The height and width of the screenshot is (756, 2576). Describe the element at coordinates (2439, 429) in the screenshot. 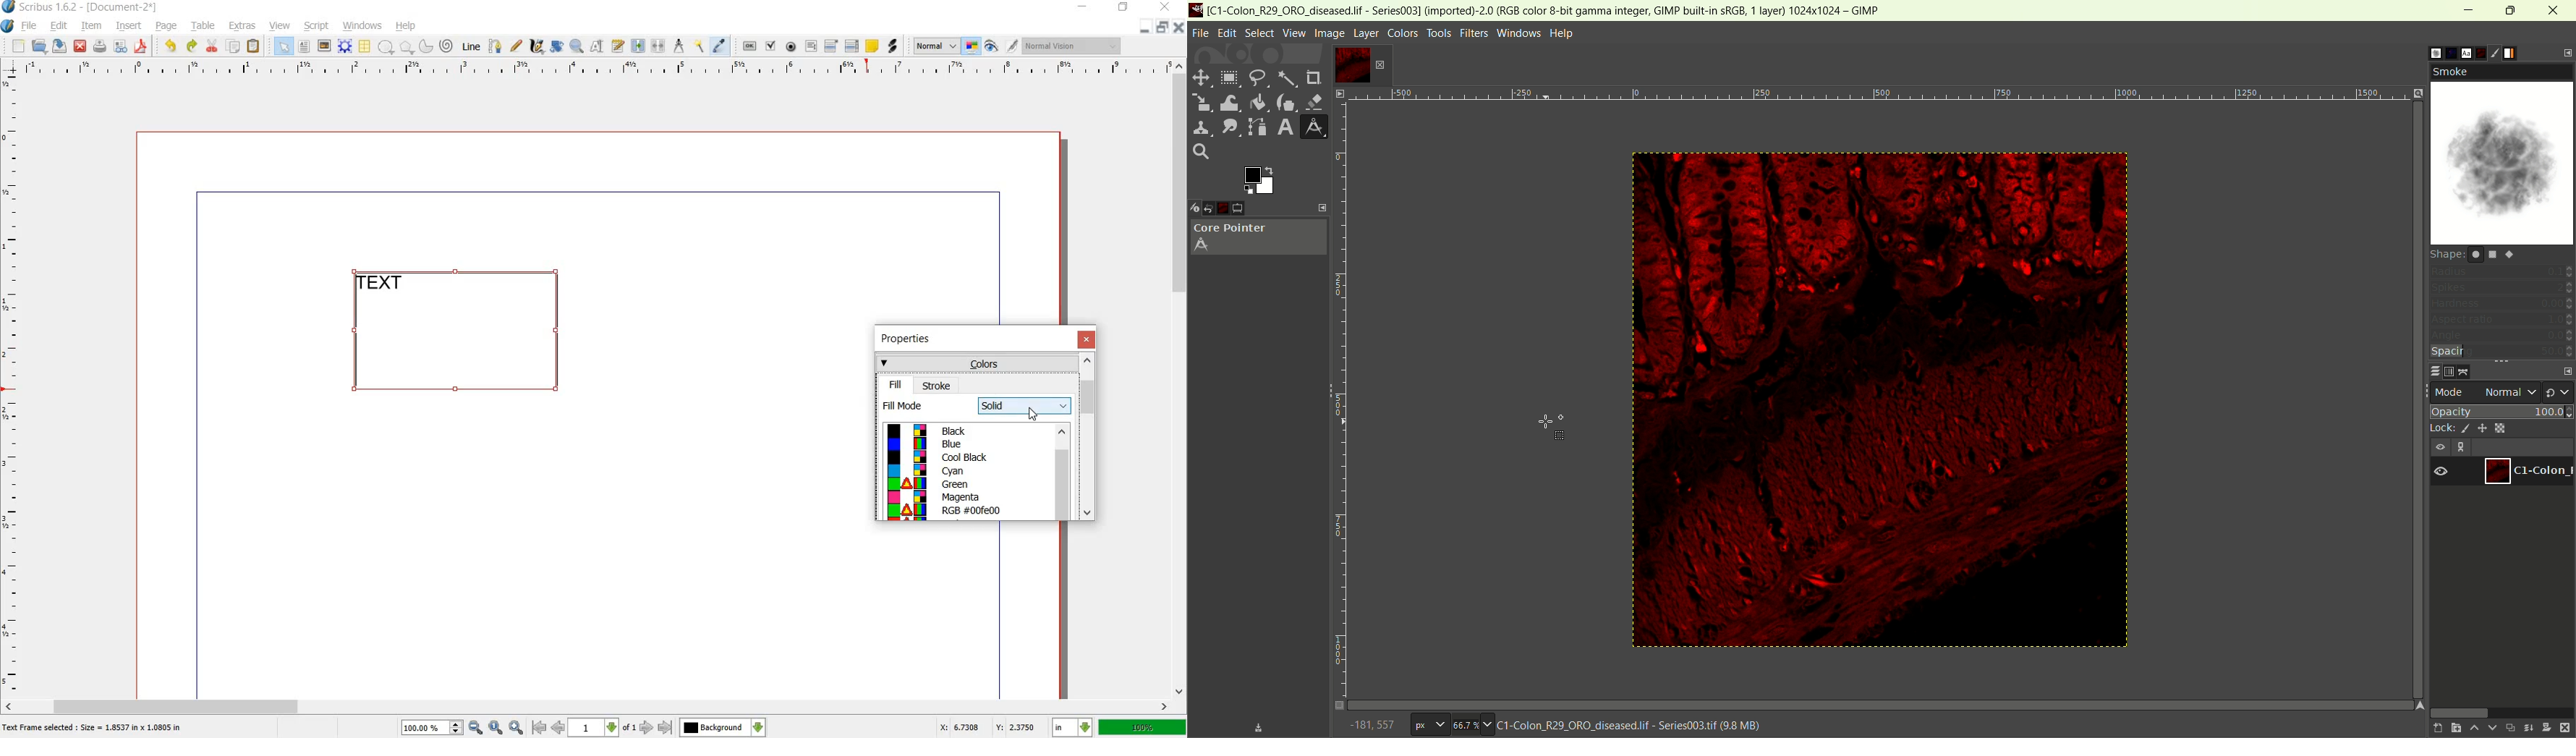

I see `lock` at that location.